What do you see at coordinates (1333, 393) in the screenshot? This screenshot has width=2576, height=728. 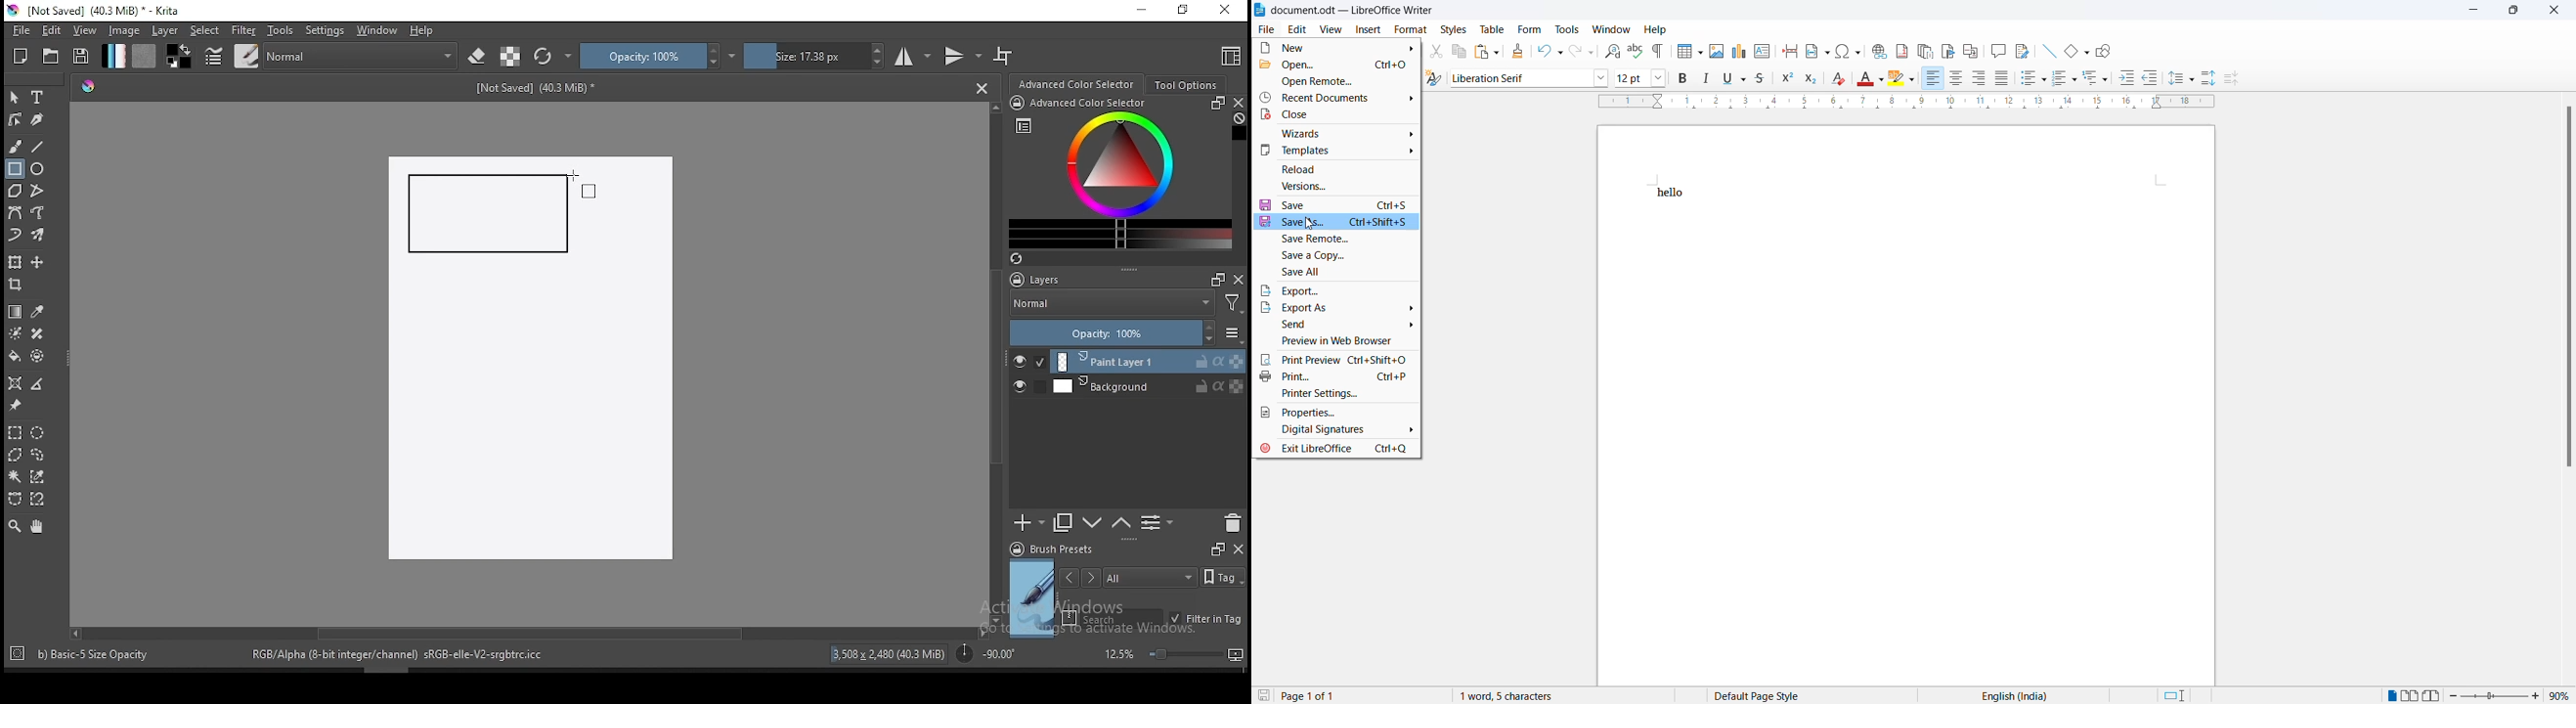 I see `Print settings` at bounding box center [1333, 393].